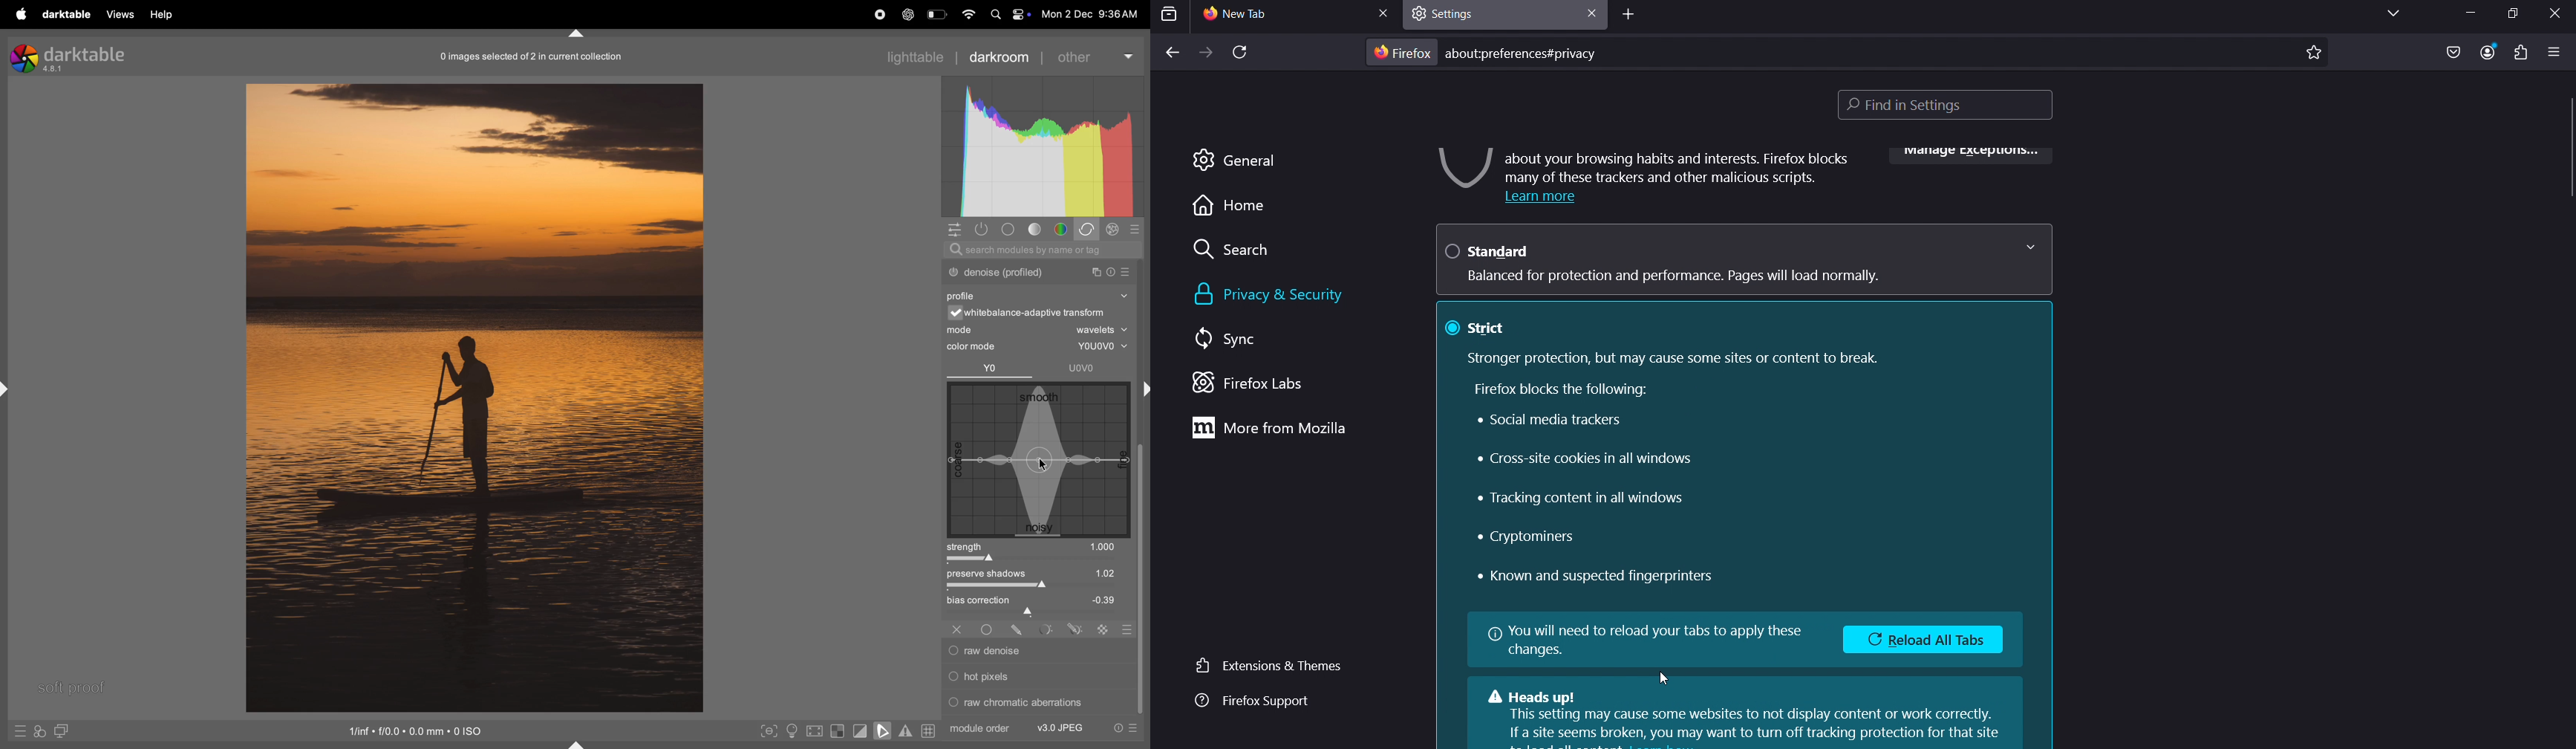  I want to click on extensions & themes, so click(1265, 664).